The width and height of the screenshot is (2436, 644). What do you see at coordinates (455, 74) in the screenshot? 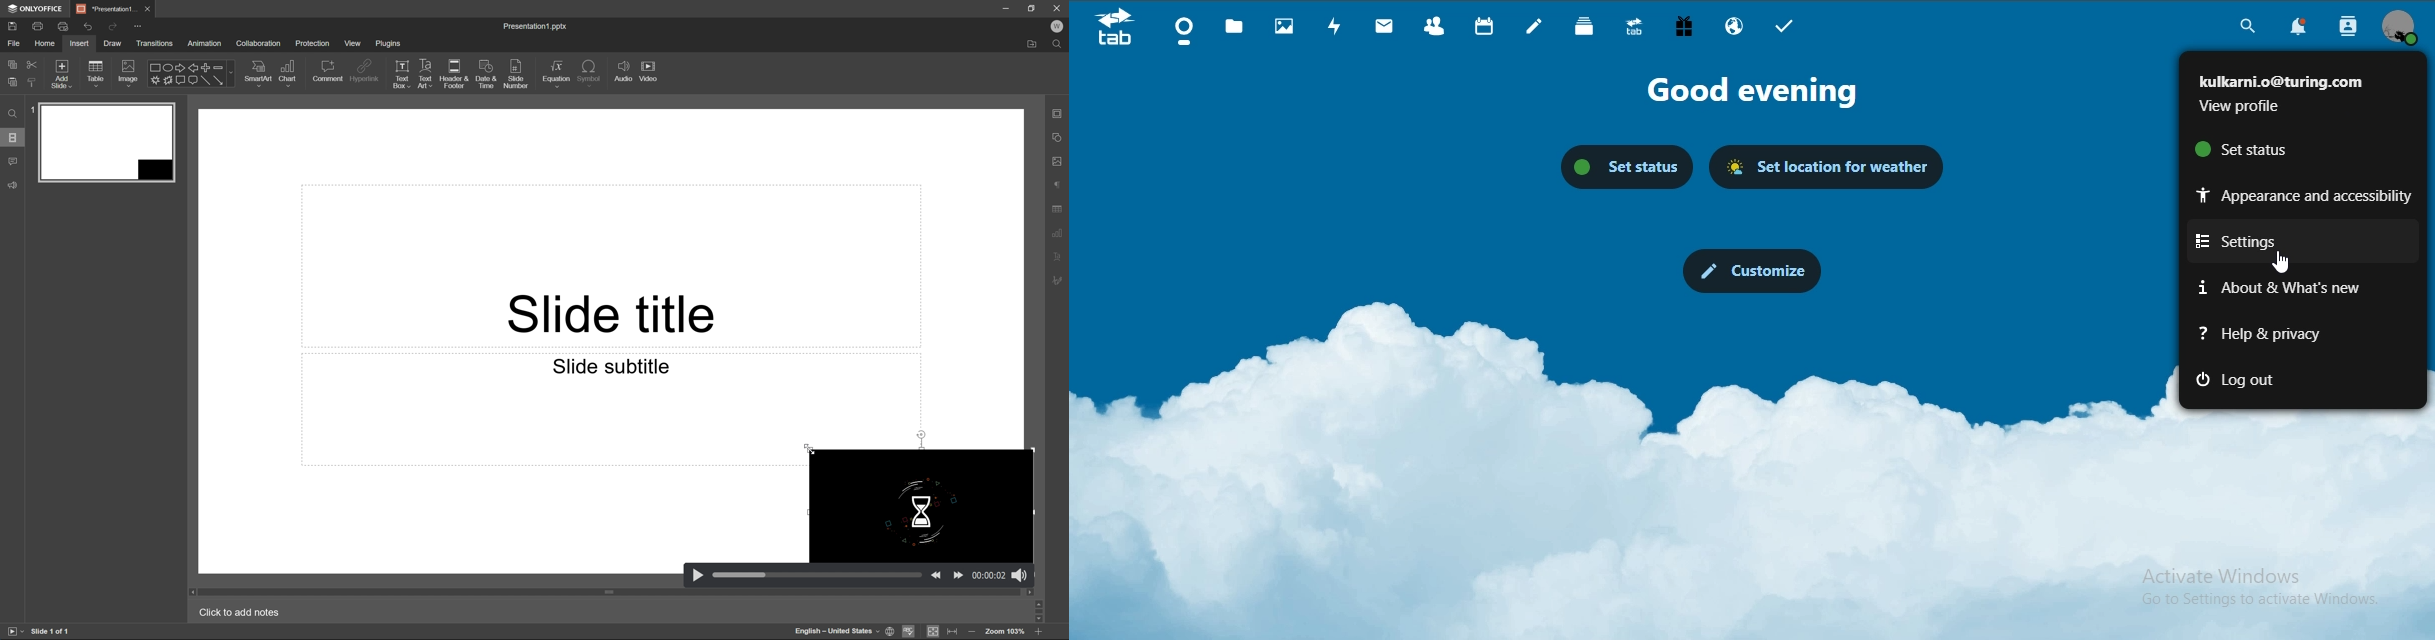
I see `header & footer` at bounding box center [455, 74].